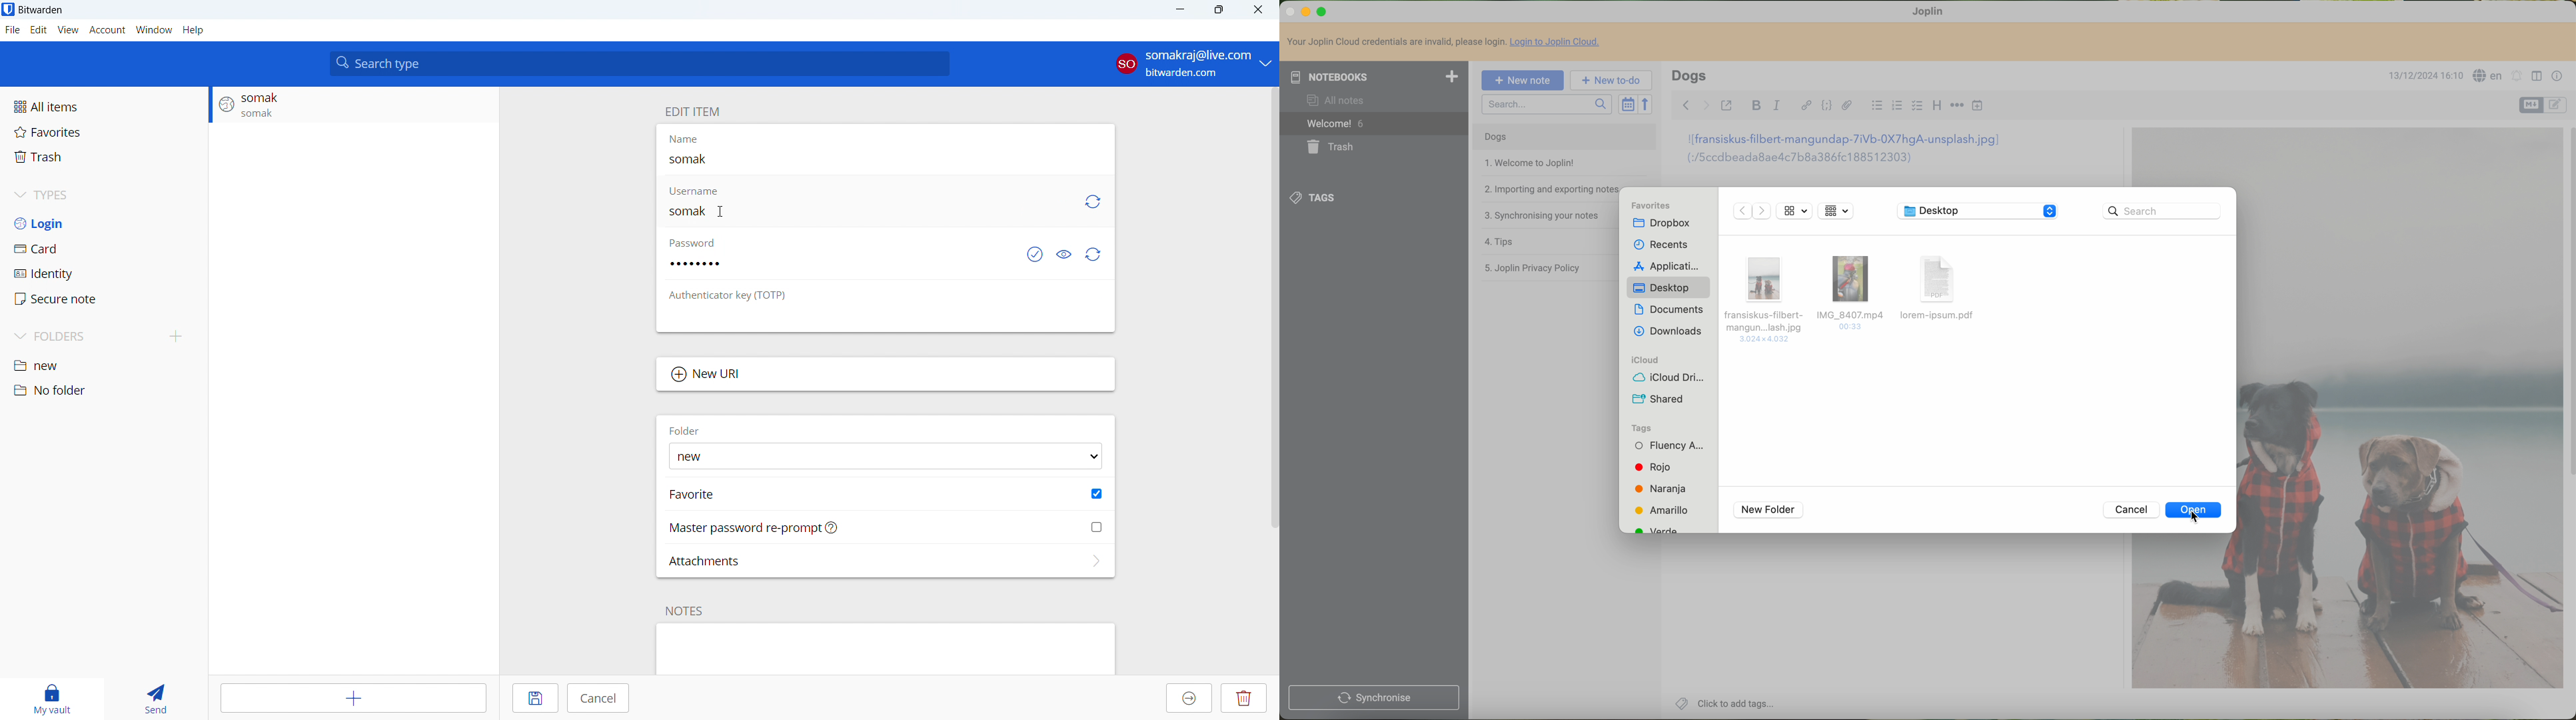  What do you see at coordinates (2184, 613) in the screenshot?
I see `dogs image` at bounding box center [2184, 613].